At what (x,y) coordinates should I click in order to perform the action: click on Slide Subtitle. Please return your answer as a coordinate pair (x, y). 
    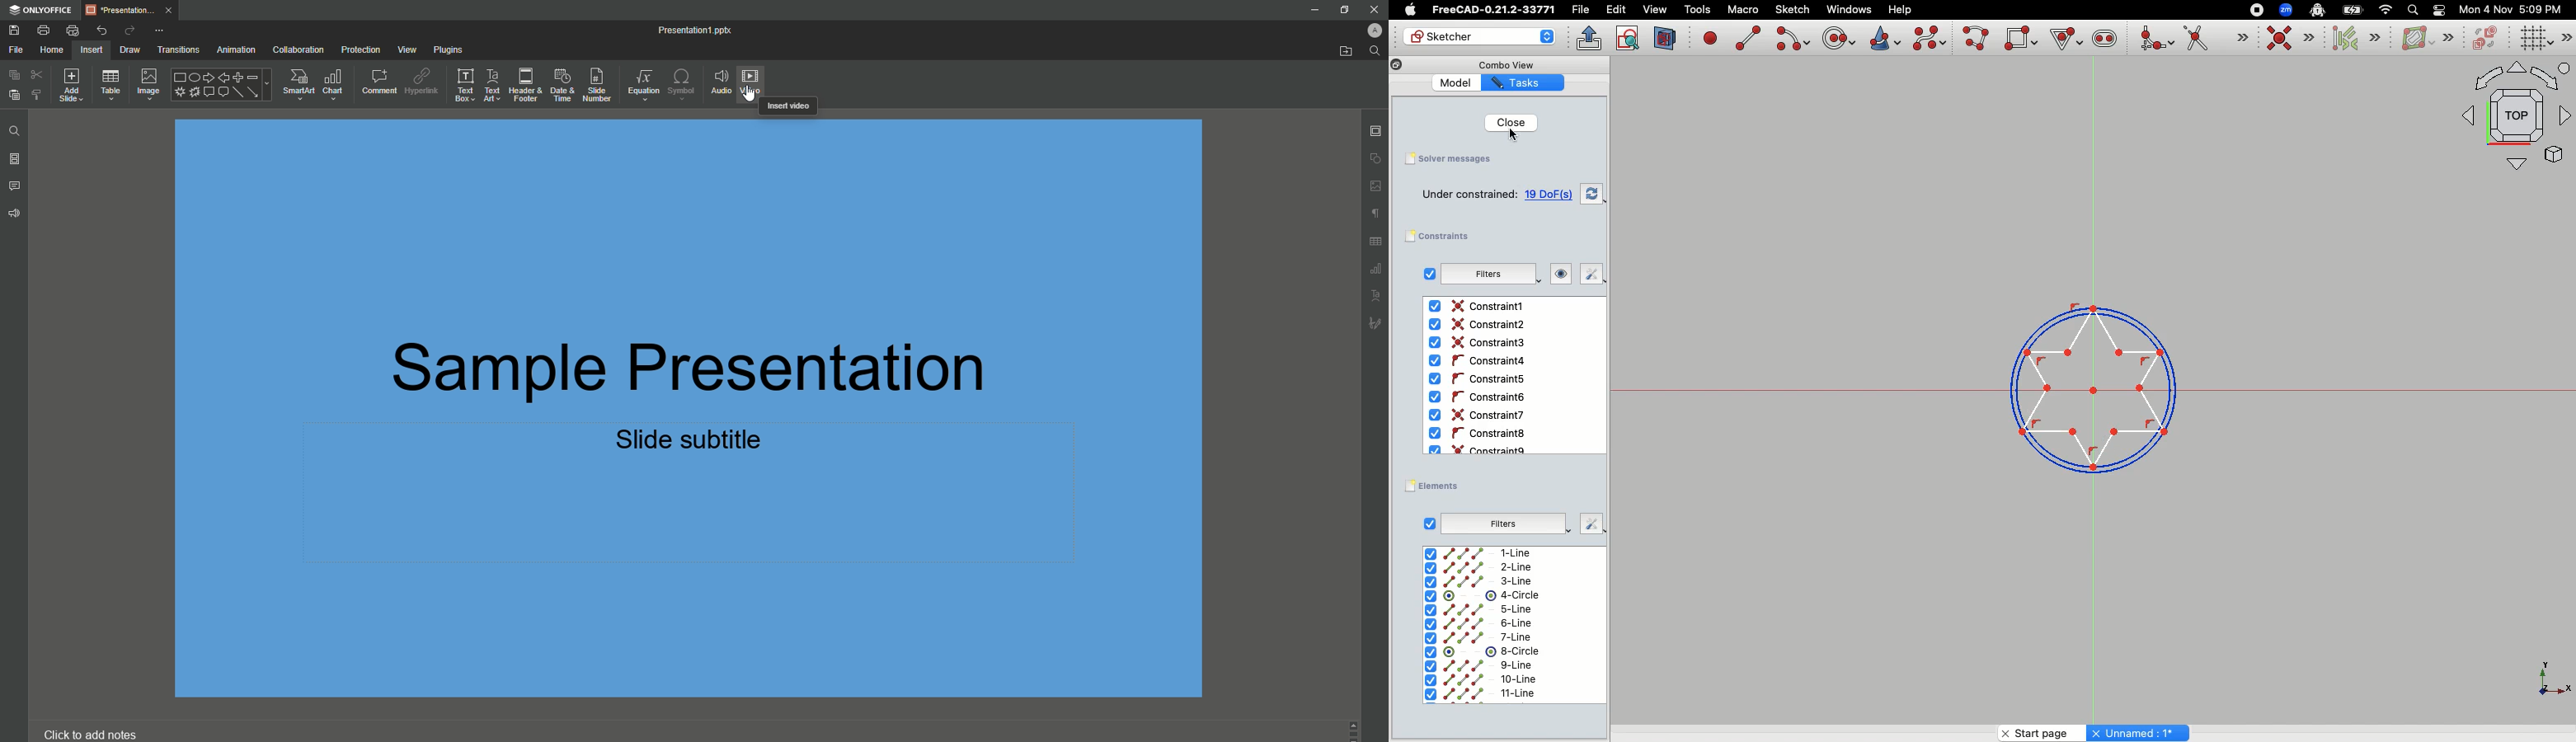
    Looking at the image, I should click on (693, 443).